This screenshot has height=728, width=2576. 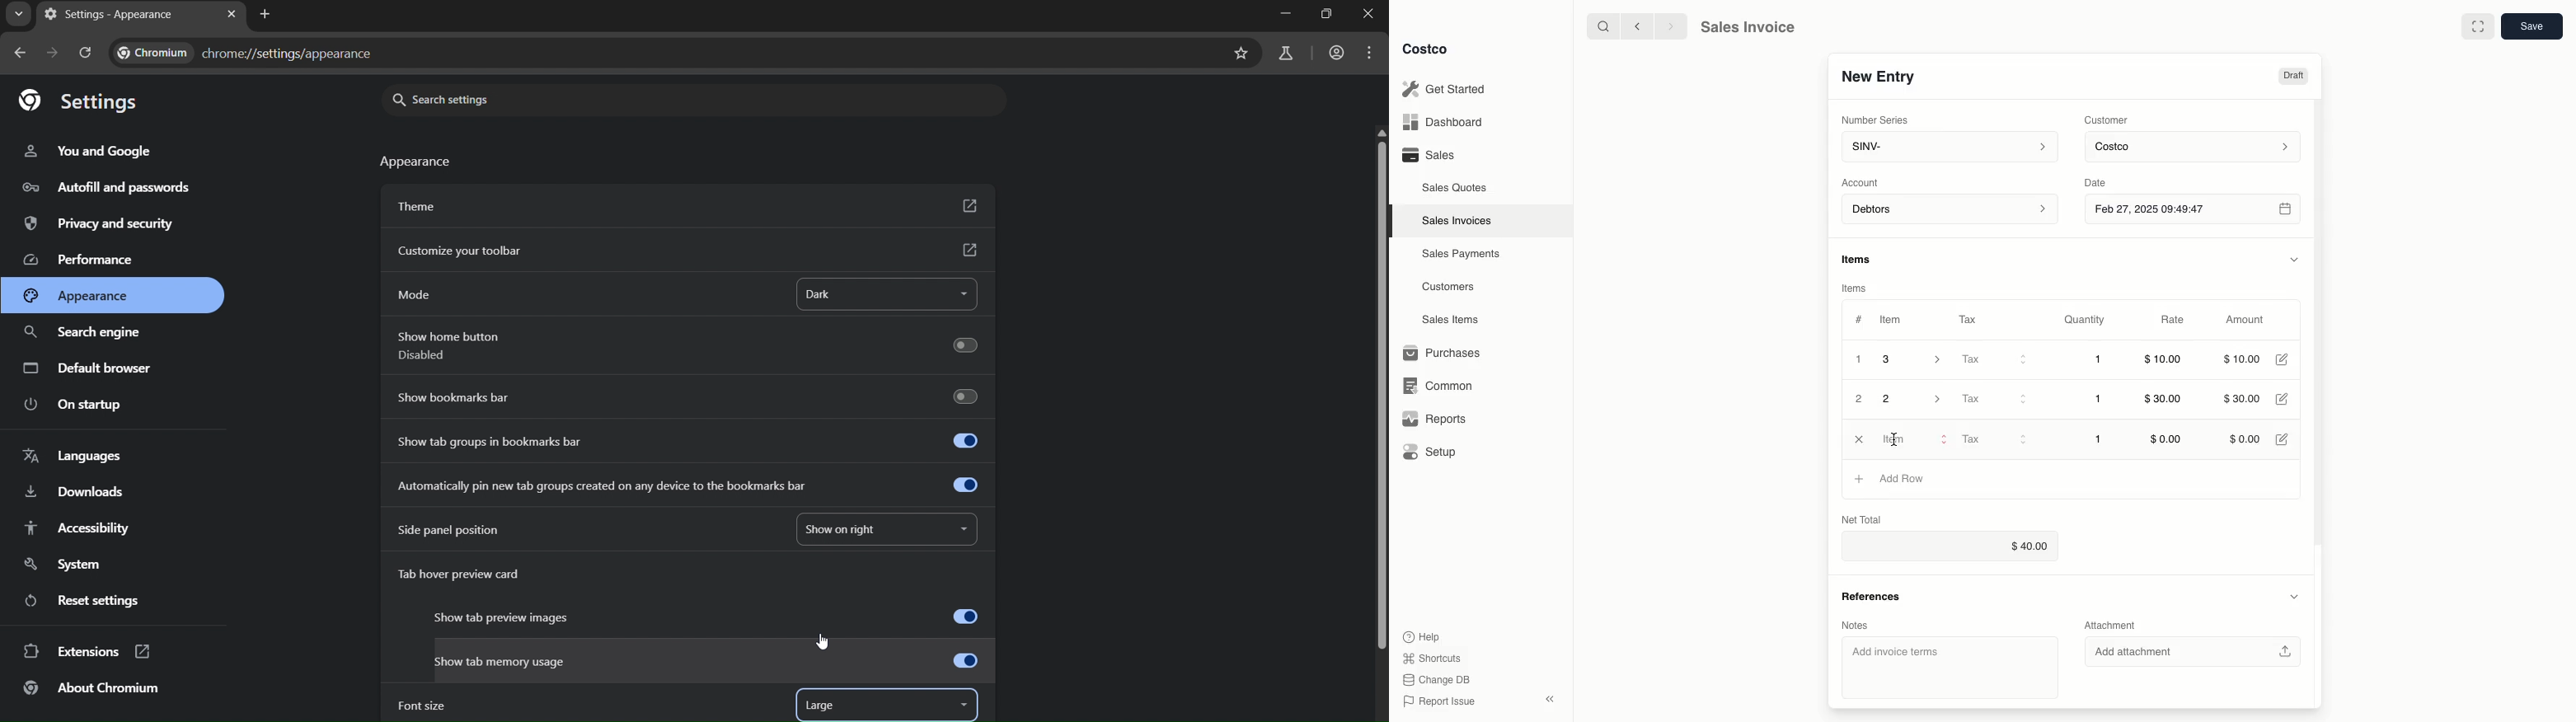 What do you see at coordinates (1668, 26) in the screenshot?
I see `forward` at bounding box center [1668, 26].